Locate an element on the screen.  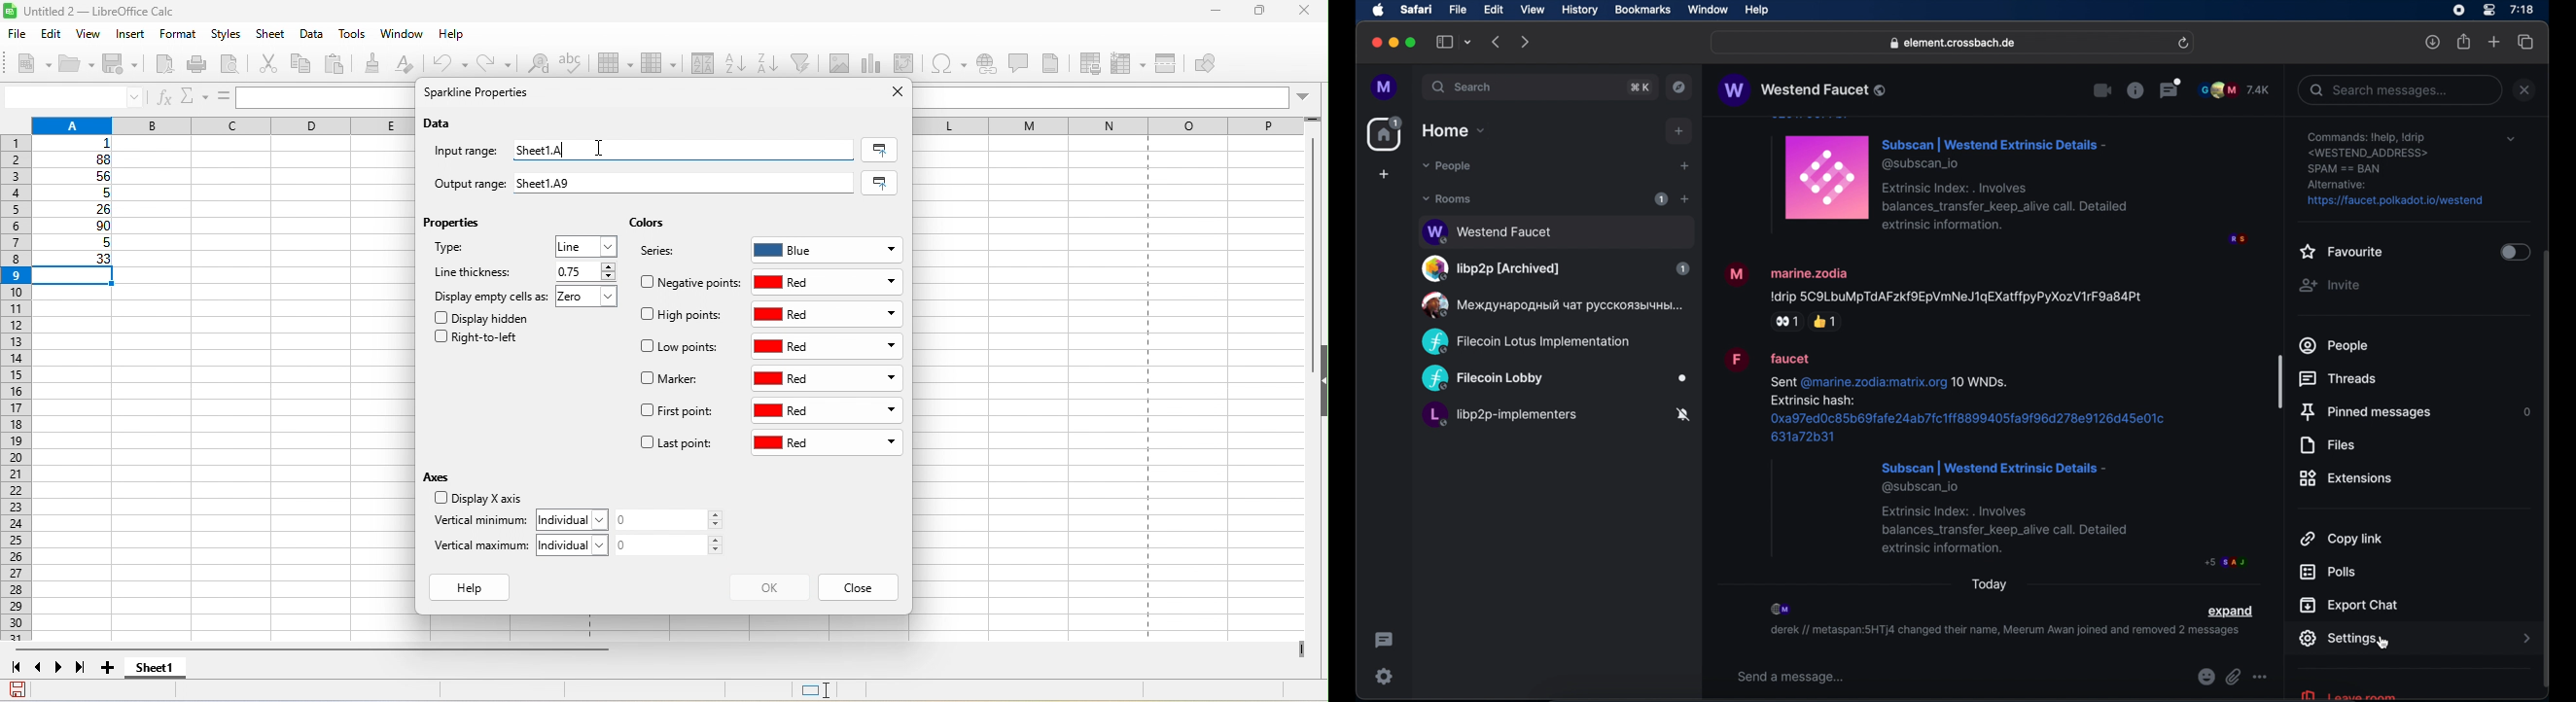
send a message is located at coordinates (1791, 677).